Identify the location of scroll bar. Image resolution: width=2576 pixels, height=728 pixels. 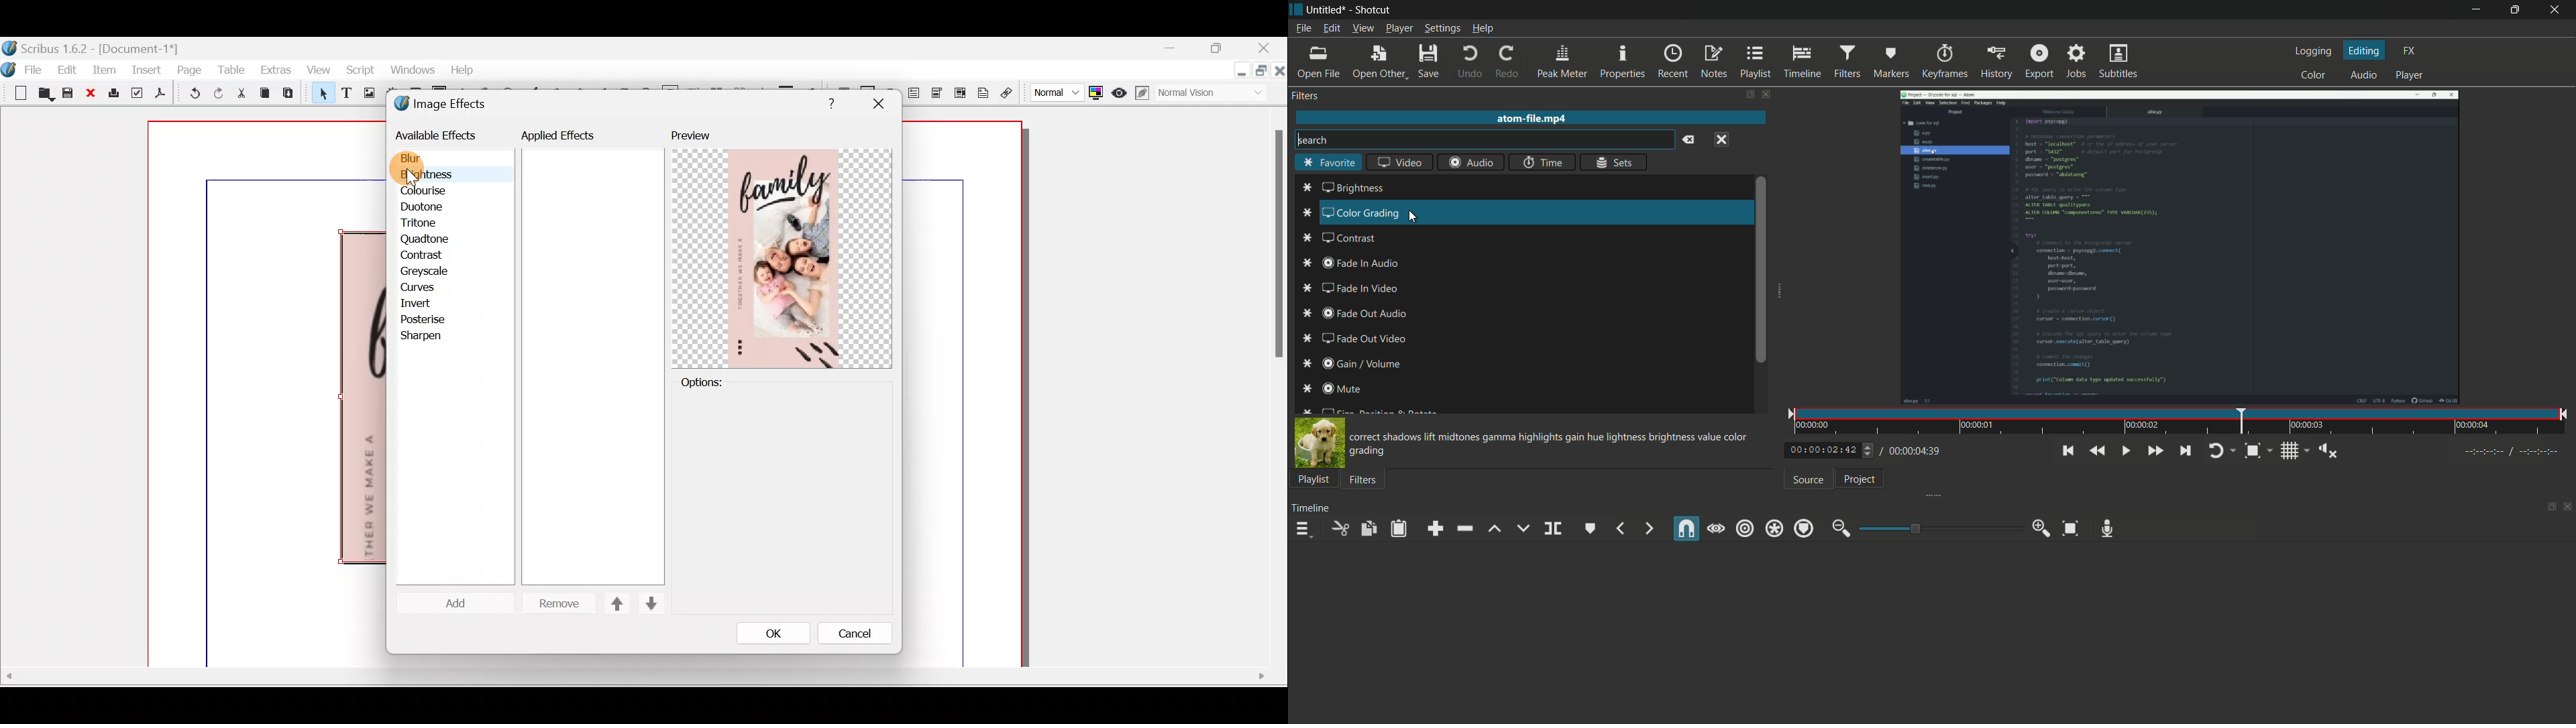
(1760, 269).